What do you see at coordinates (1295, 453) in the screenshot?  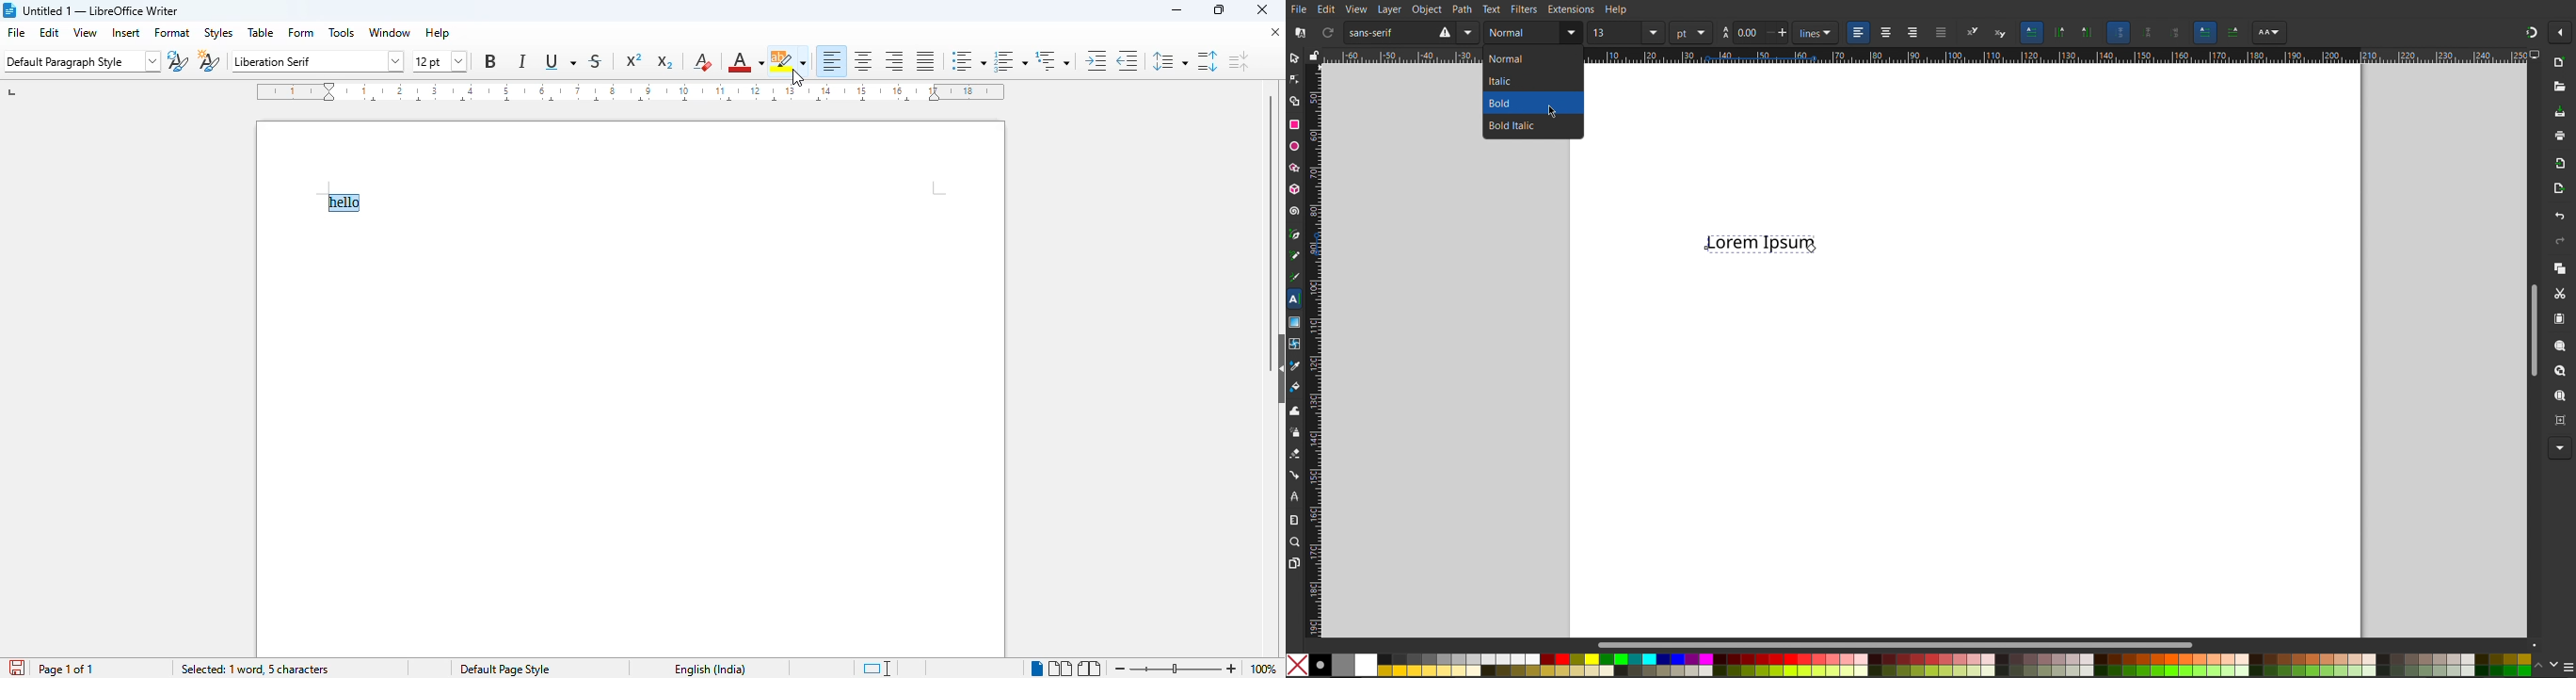 I see `Eraser Tool` at bounding box center [1295, 453].